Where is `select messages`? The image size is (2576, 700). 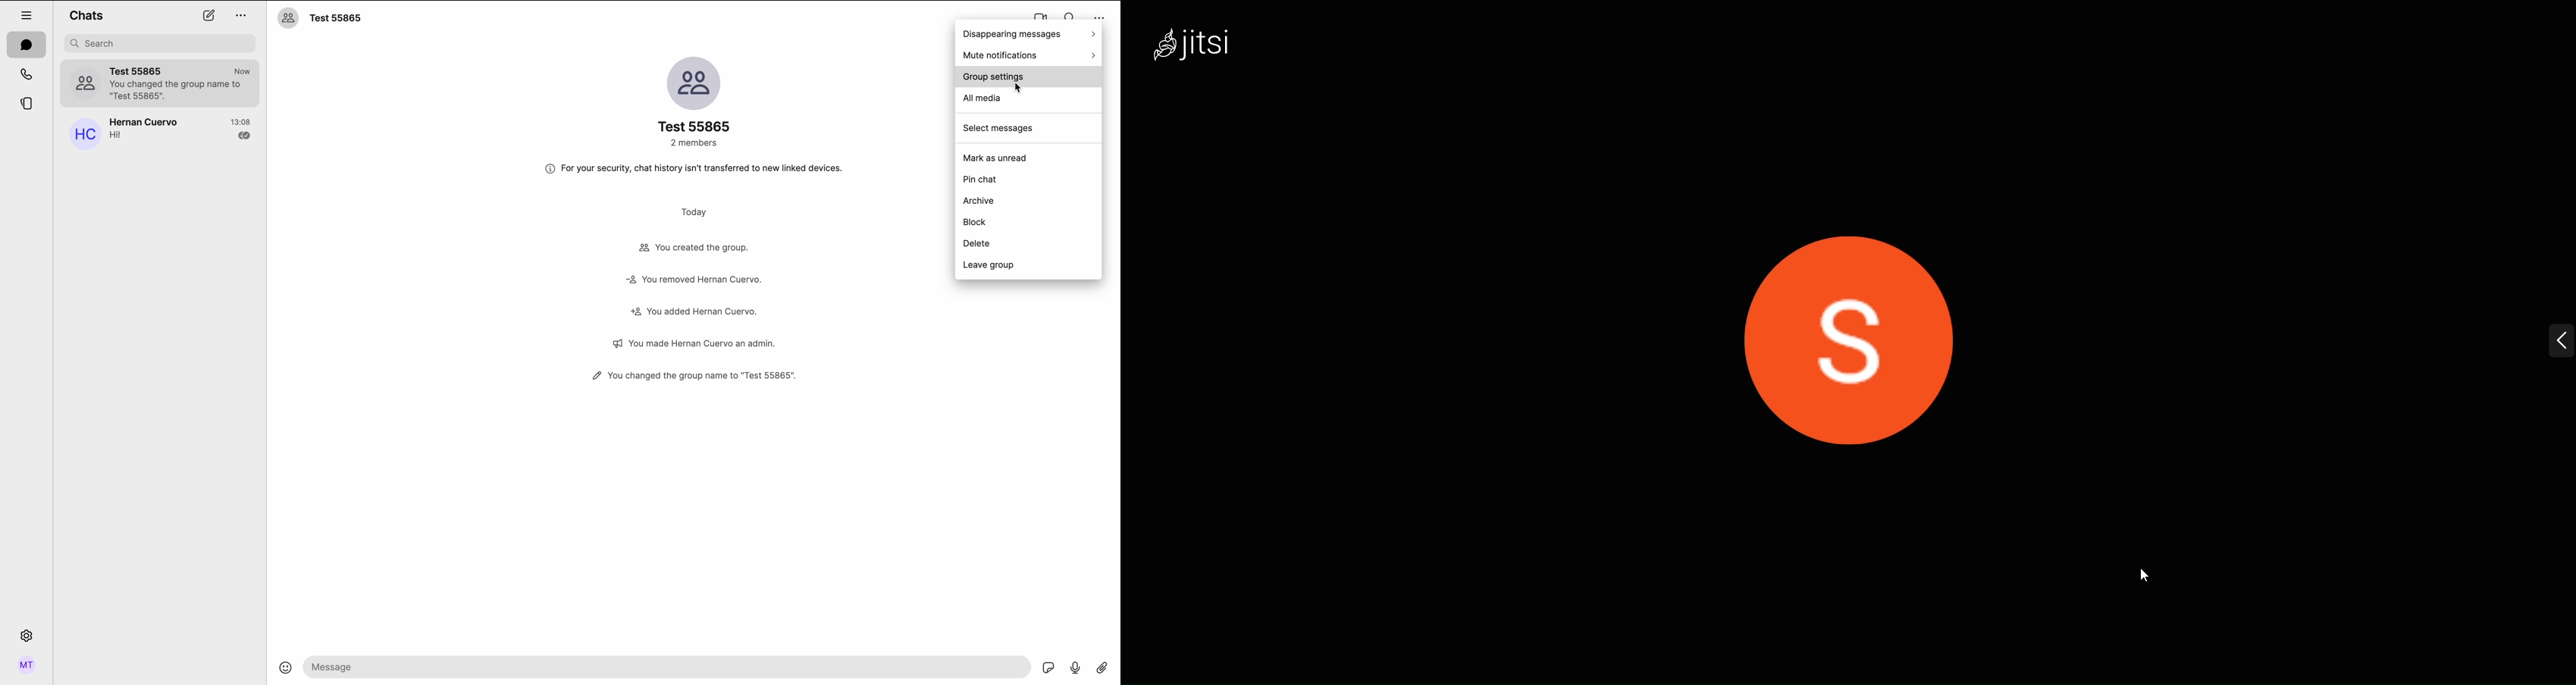
select messages is located at coordinates (1000, 128).